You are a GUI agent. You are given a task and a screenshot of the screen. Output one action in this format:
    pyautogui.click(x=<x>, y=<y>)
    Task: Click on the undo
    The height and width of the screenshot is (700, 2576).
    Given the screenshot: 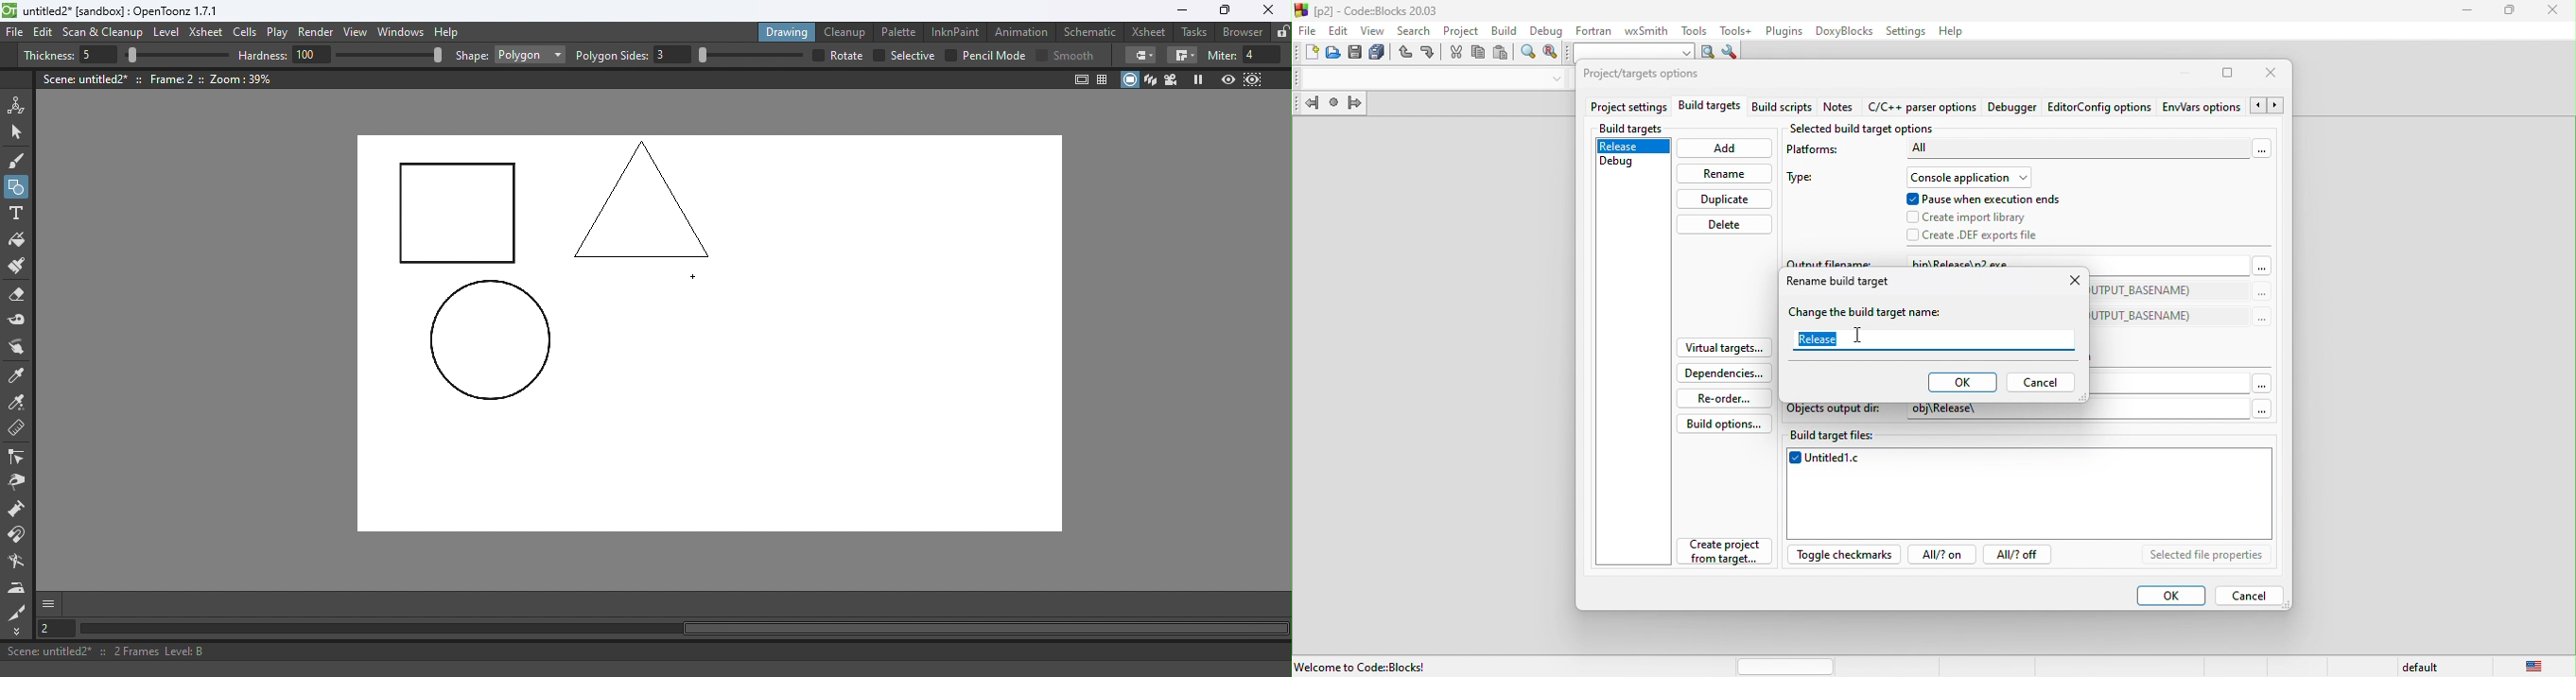 What is the action you would take?
    pyautogui.click(x=1407, y=55)
    